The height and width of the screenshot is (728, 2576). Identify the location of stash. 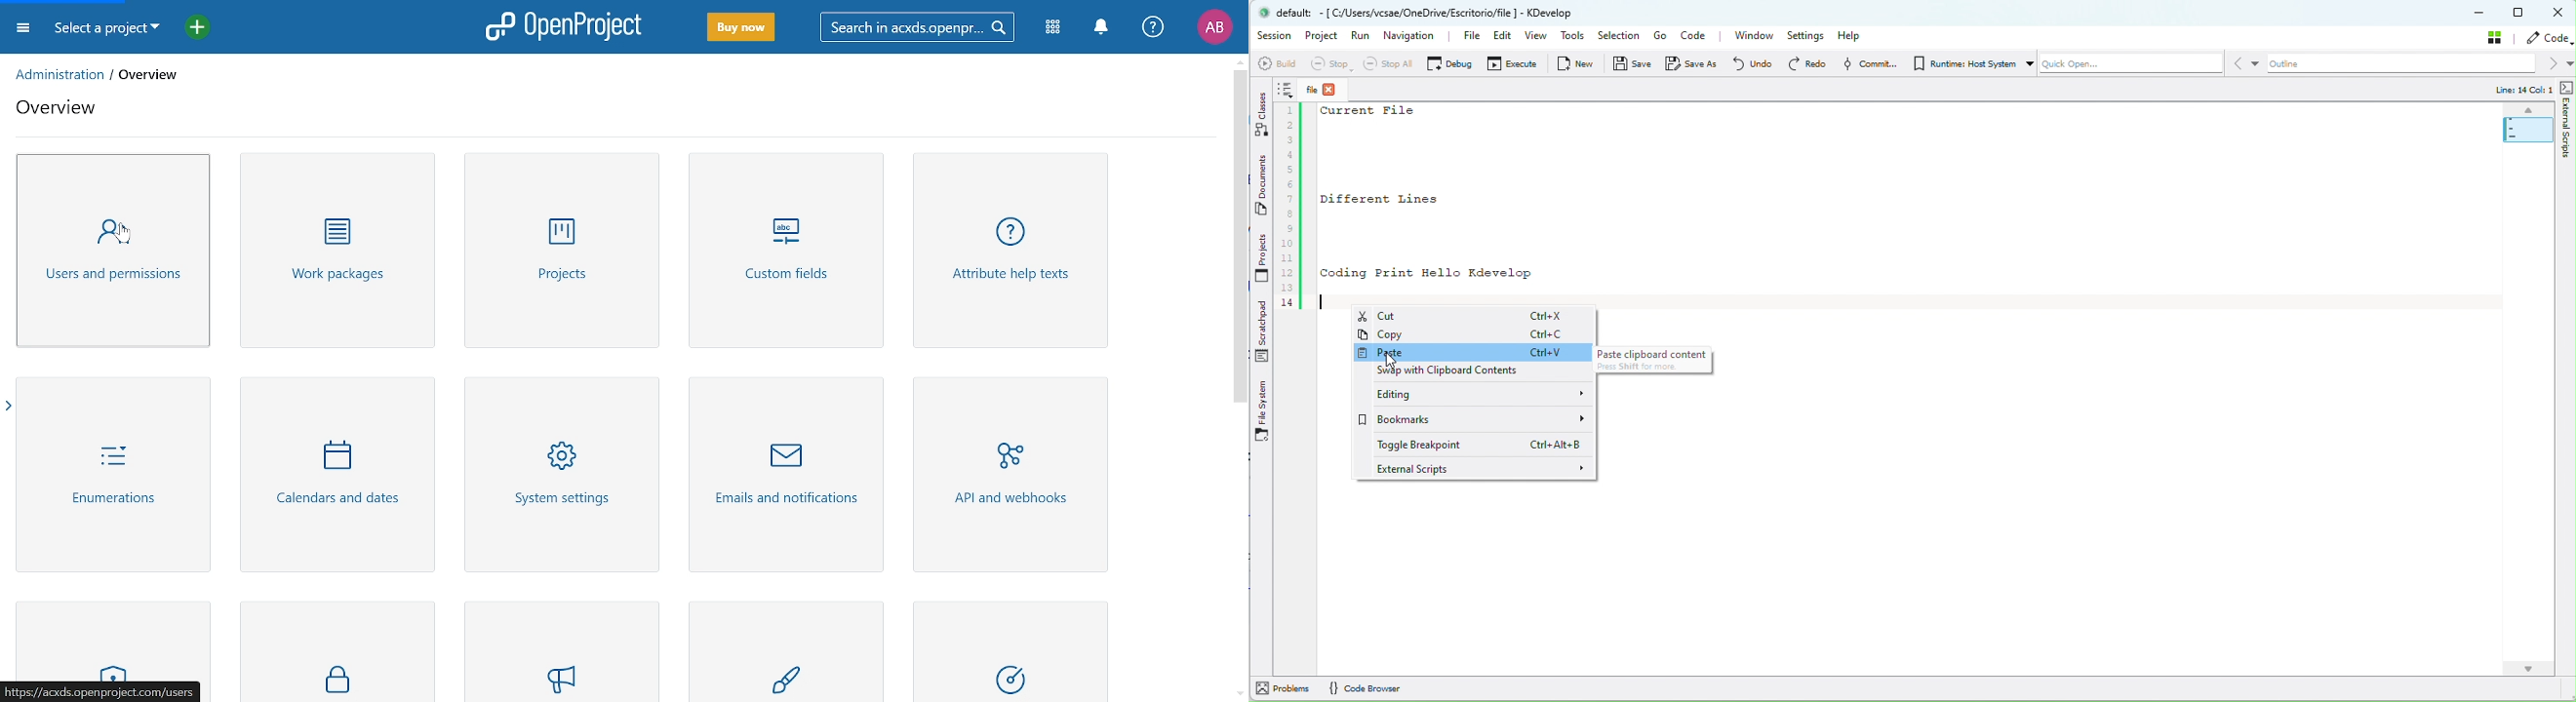
(2498, 36).